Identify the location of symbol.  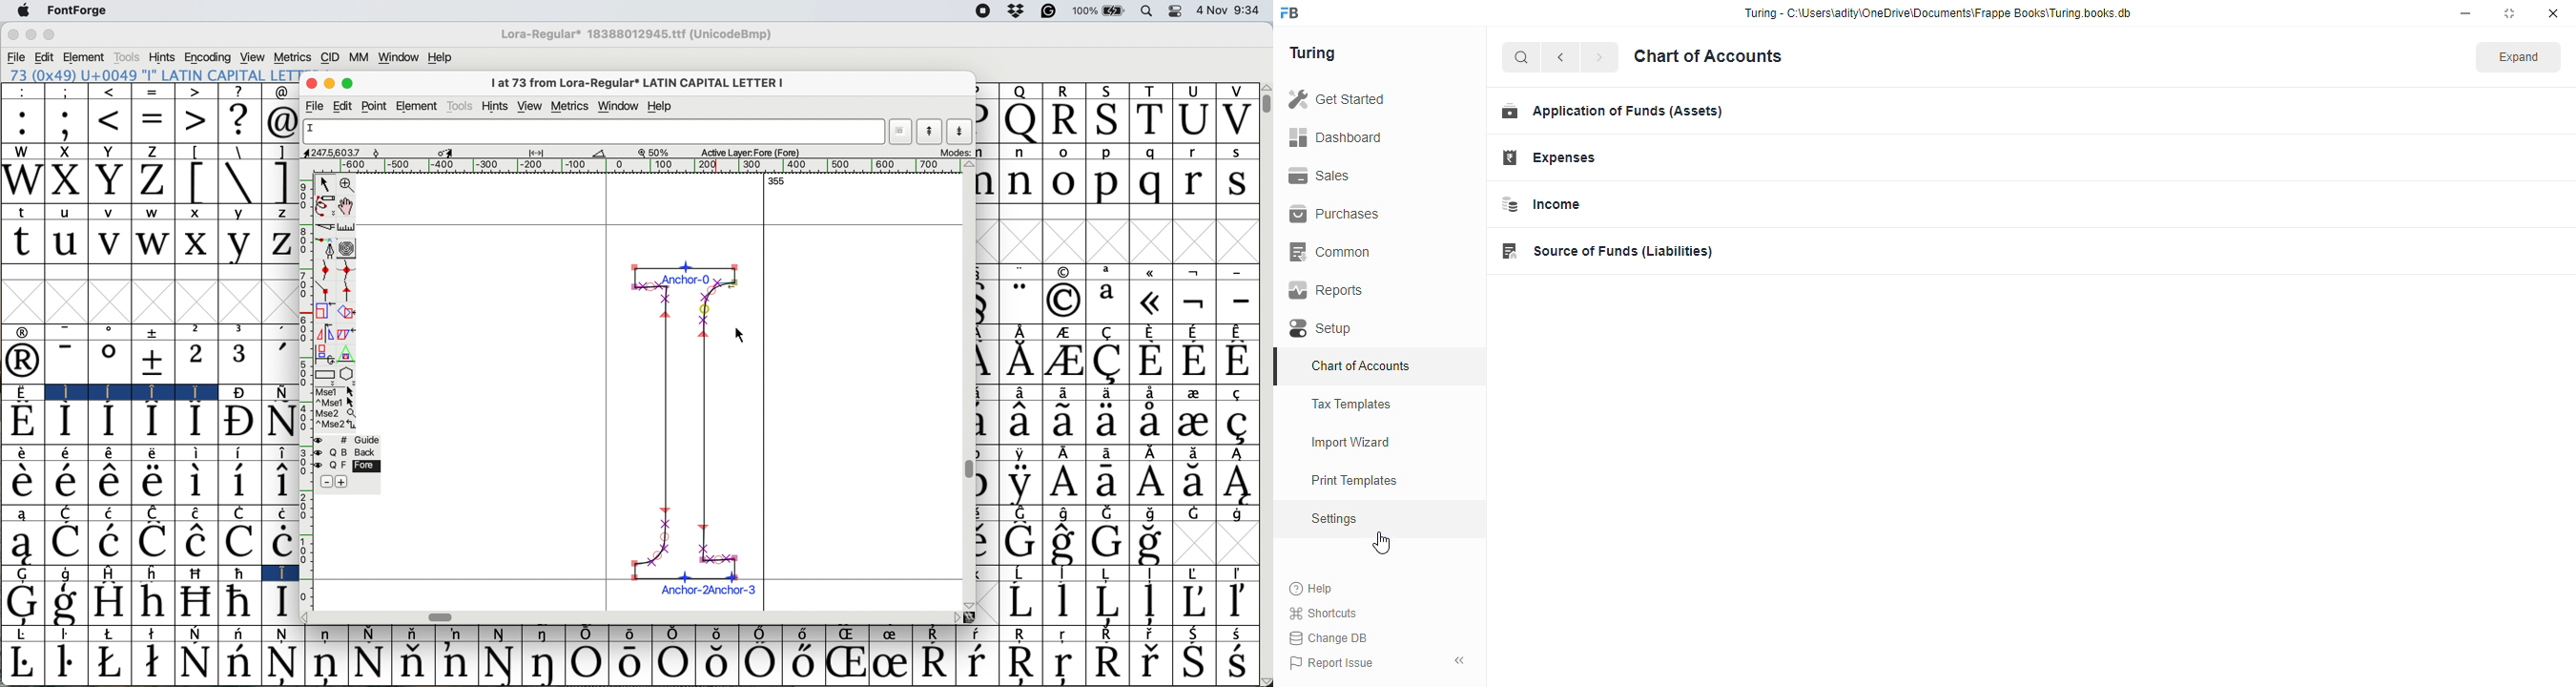
(1198, 270).